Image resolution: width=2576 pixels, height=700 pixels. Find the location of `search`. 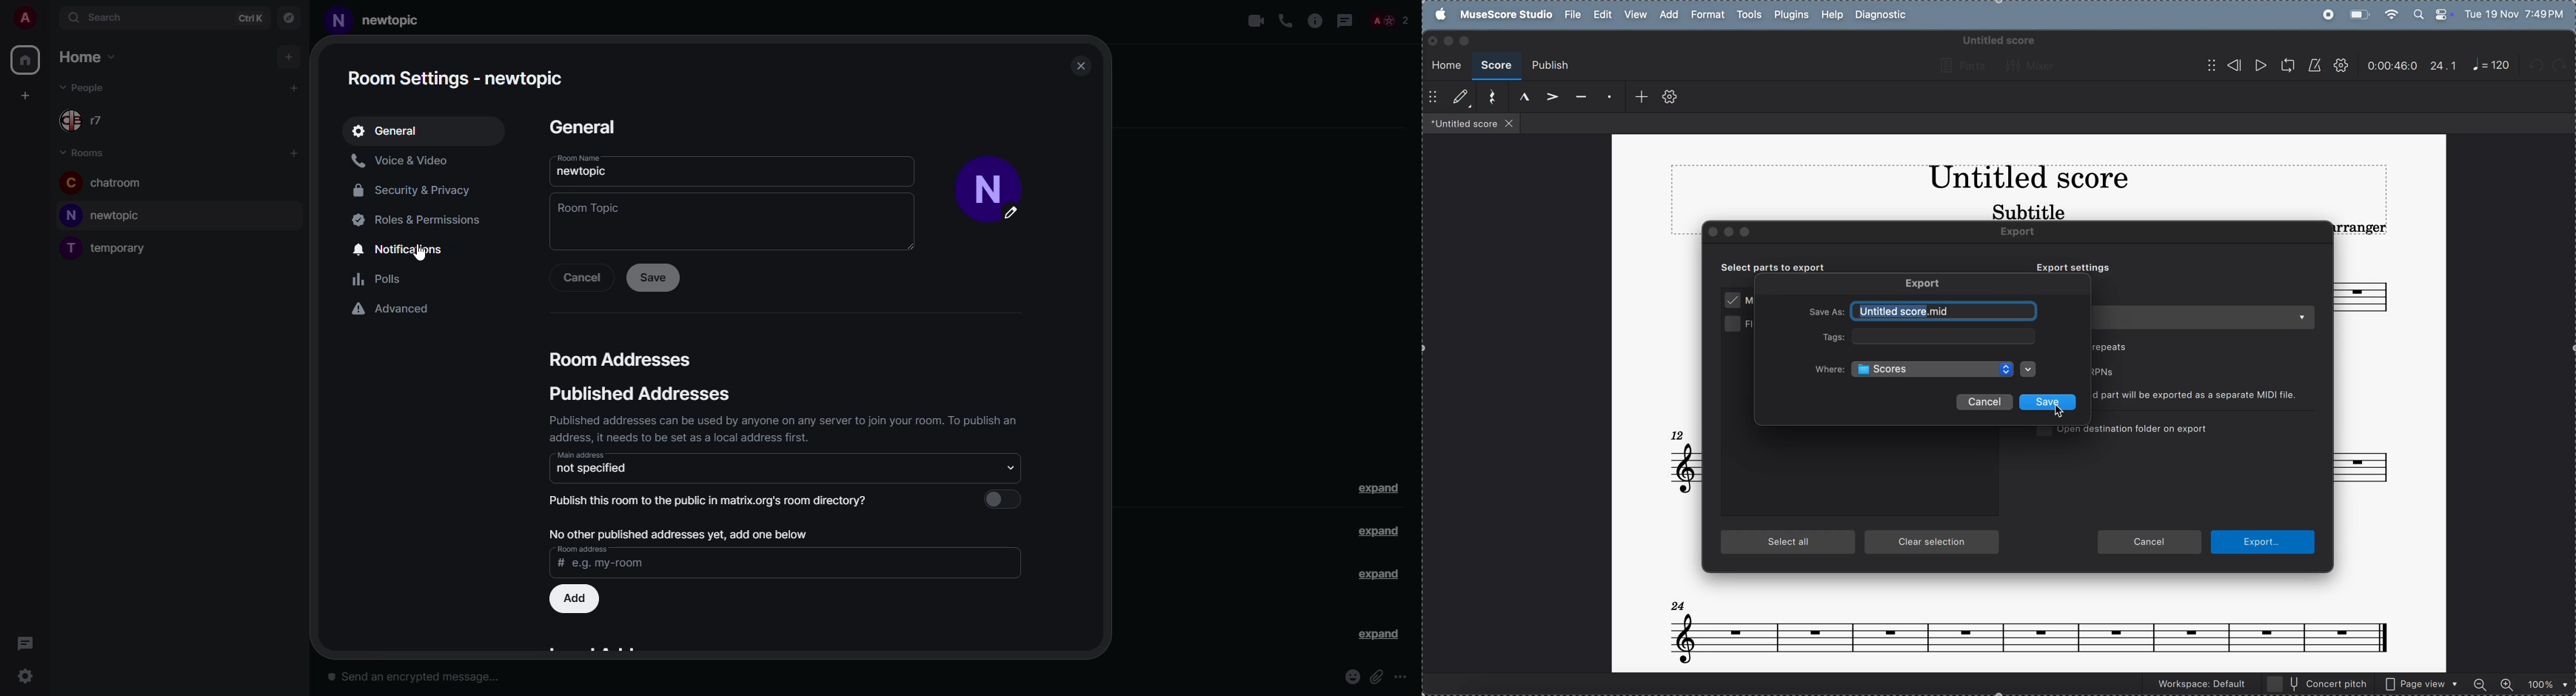

search is located at coordinates (102, 19).